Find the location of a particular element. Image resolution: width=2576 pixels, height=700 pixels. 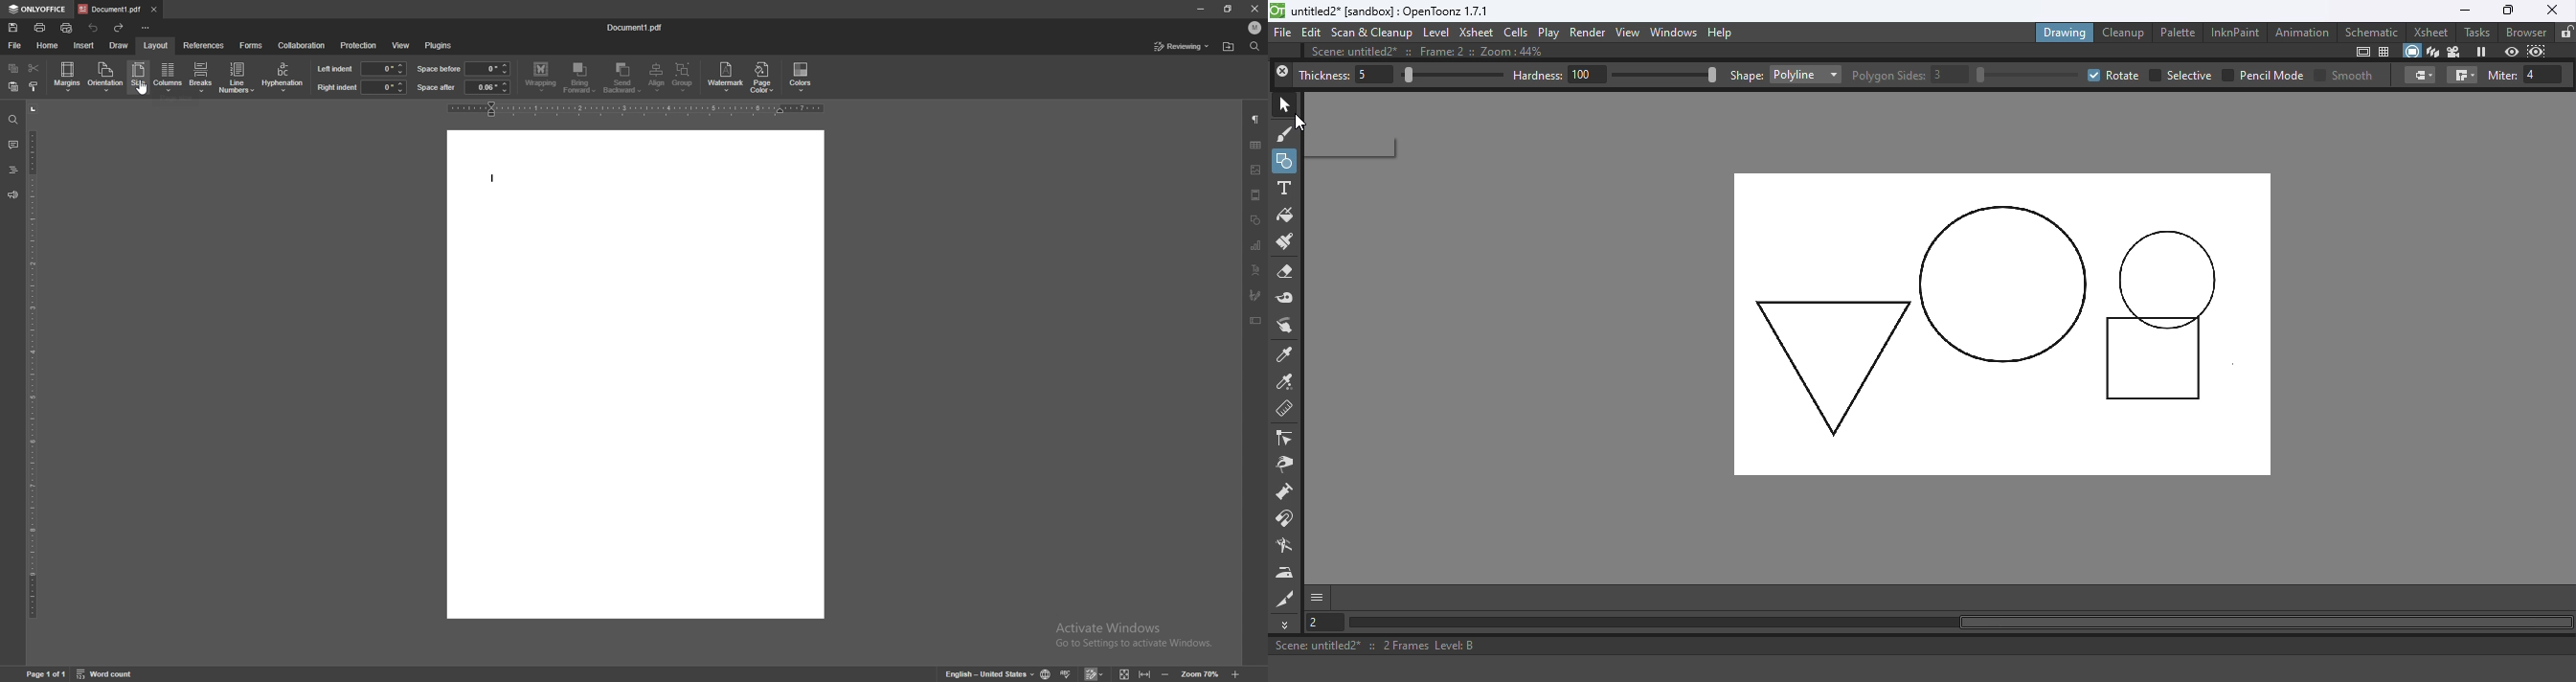

Thickness bar is located at coordinates (1454, 76).